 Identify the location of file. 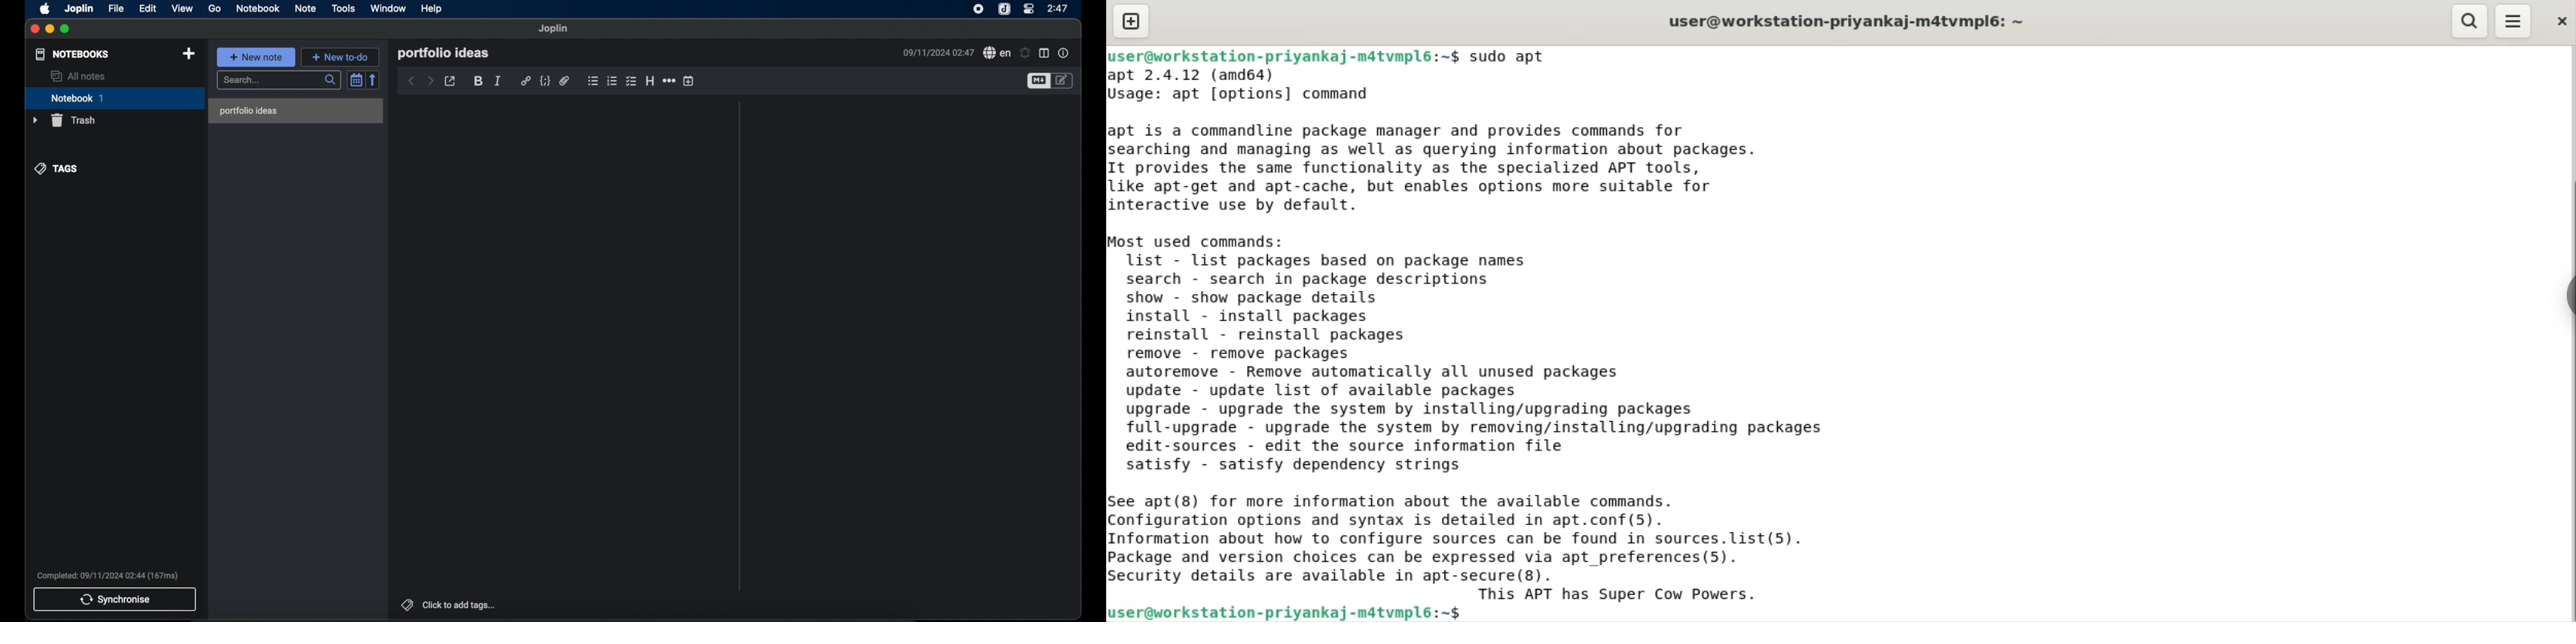
(116, 8).